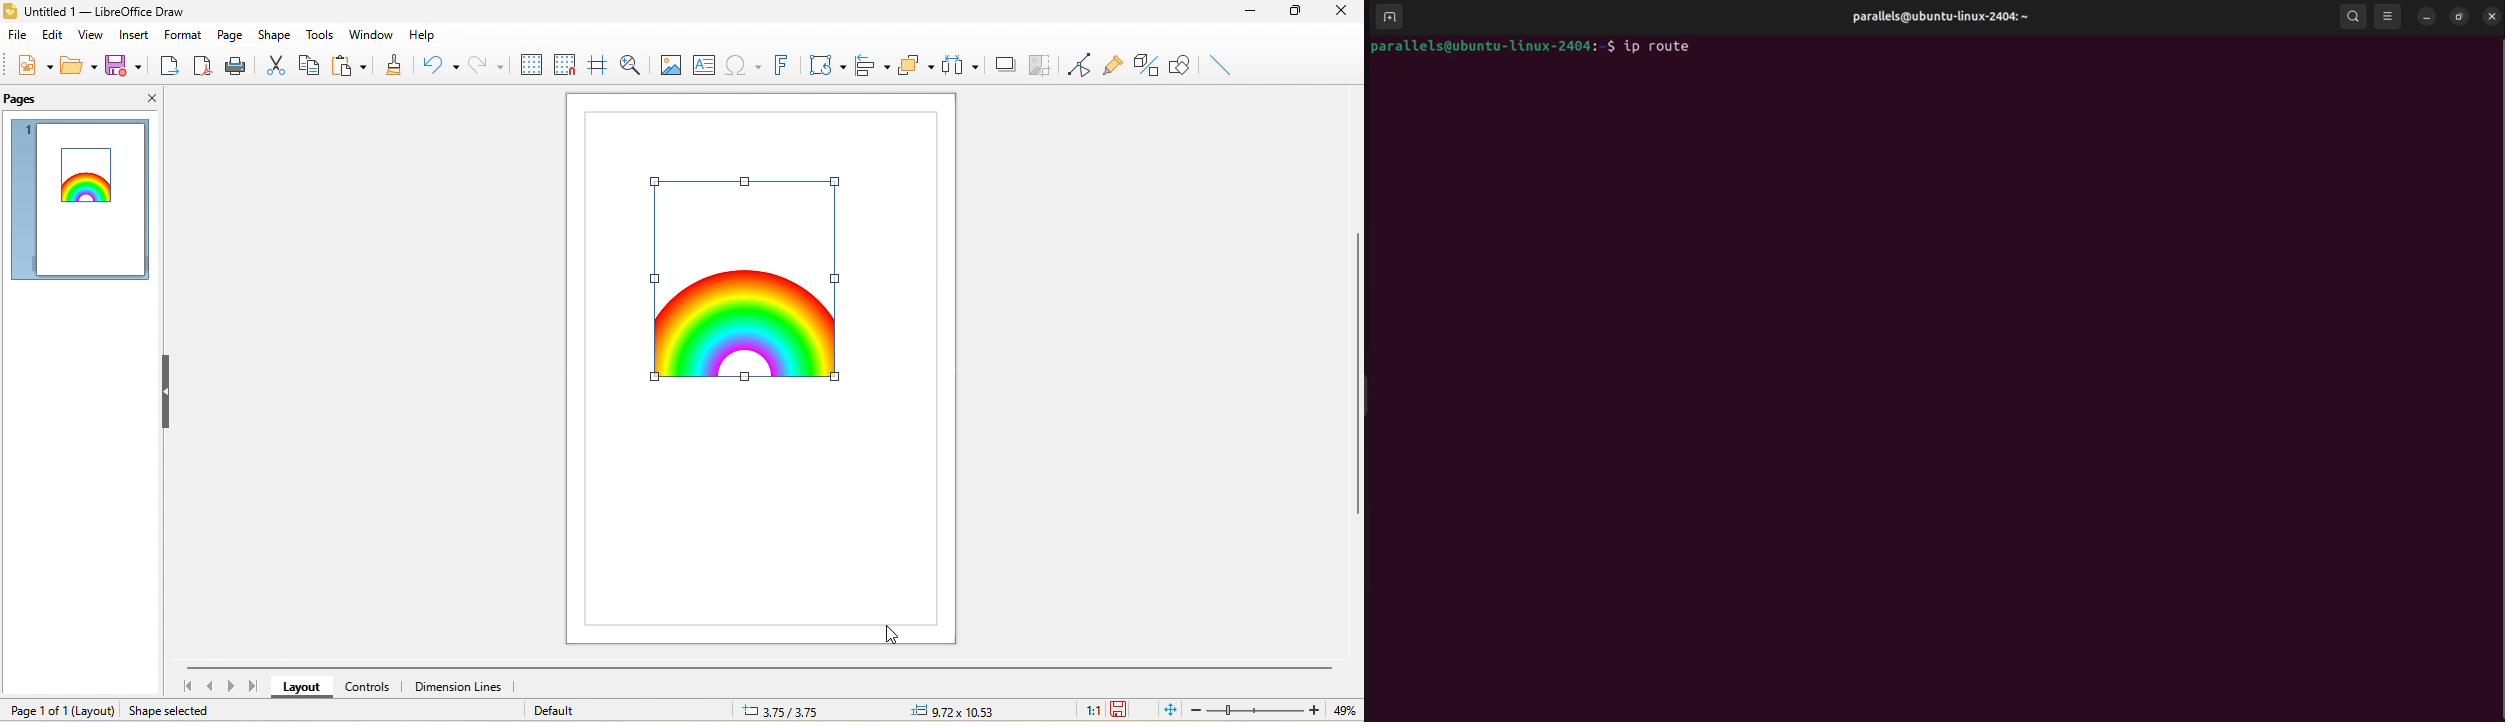 This screenshot has height=728, width=2520. Describe the element at coordinates (303, 687) in the screenshot. I see `layout` at that location.